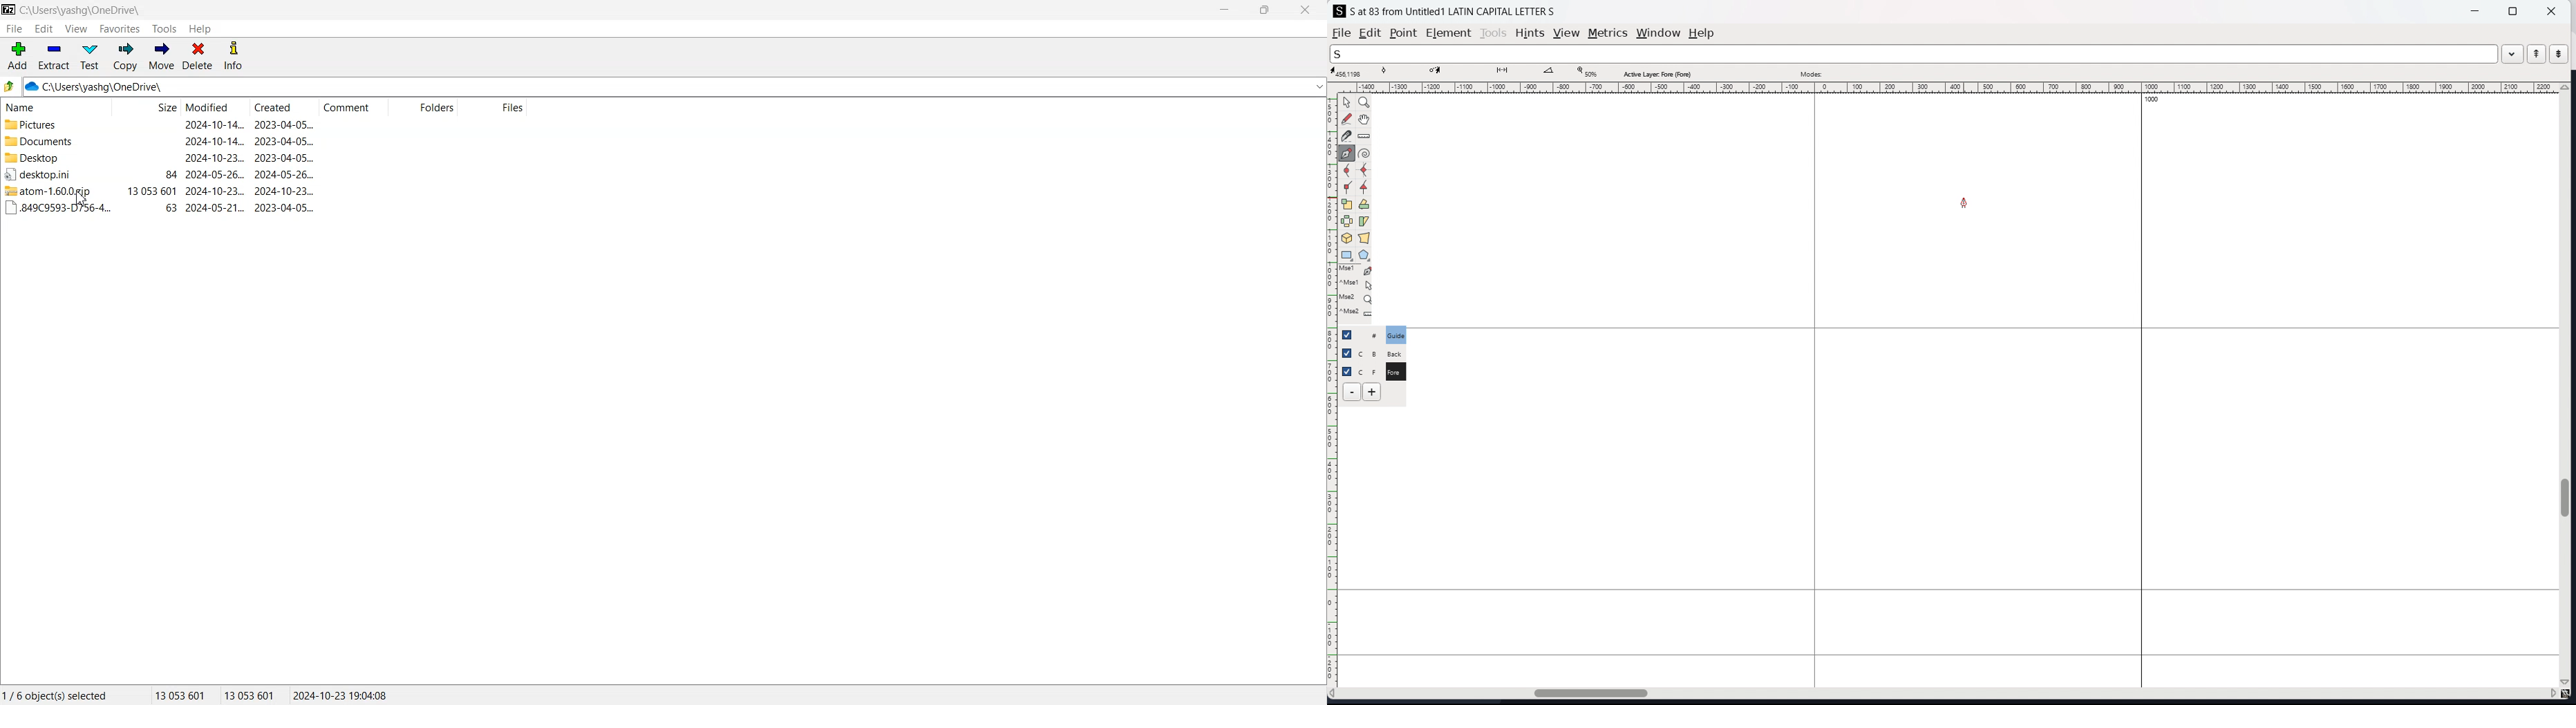  I want to click on pointer, so click(1347, 102).